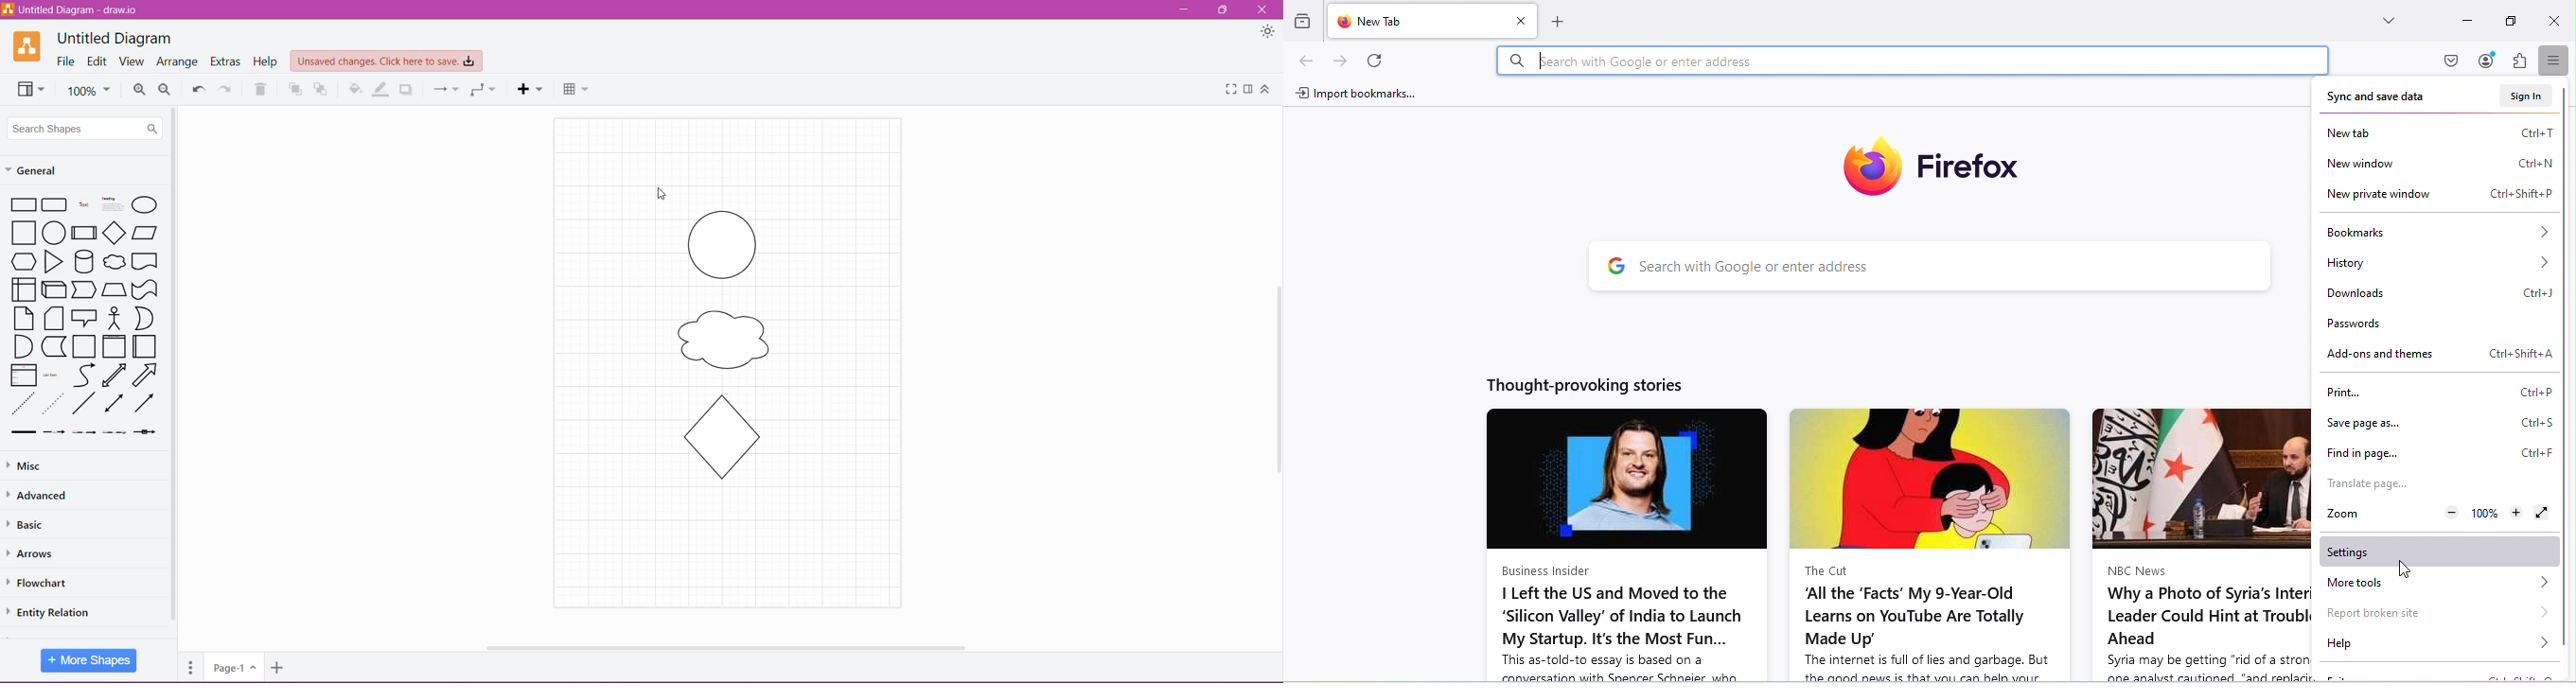  Describe the element at coordinates (2367, 486) in the screenshot. I see `Translate page` at that location.